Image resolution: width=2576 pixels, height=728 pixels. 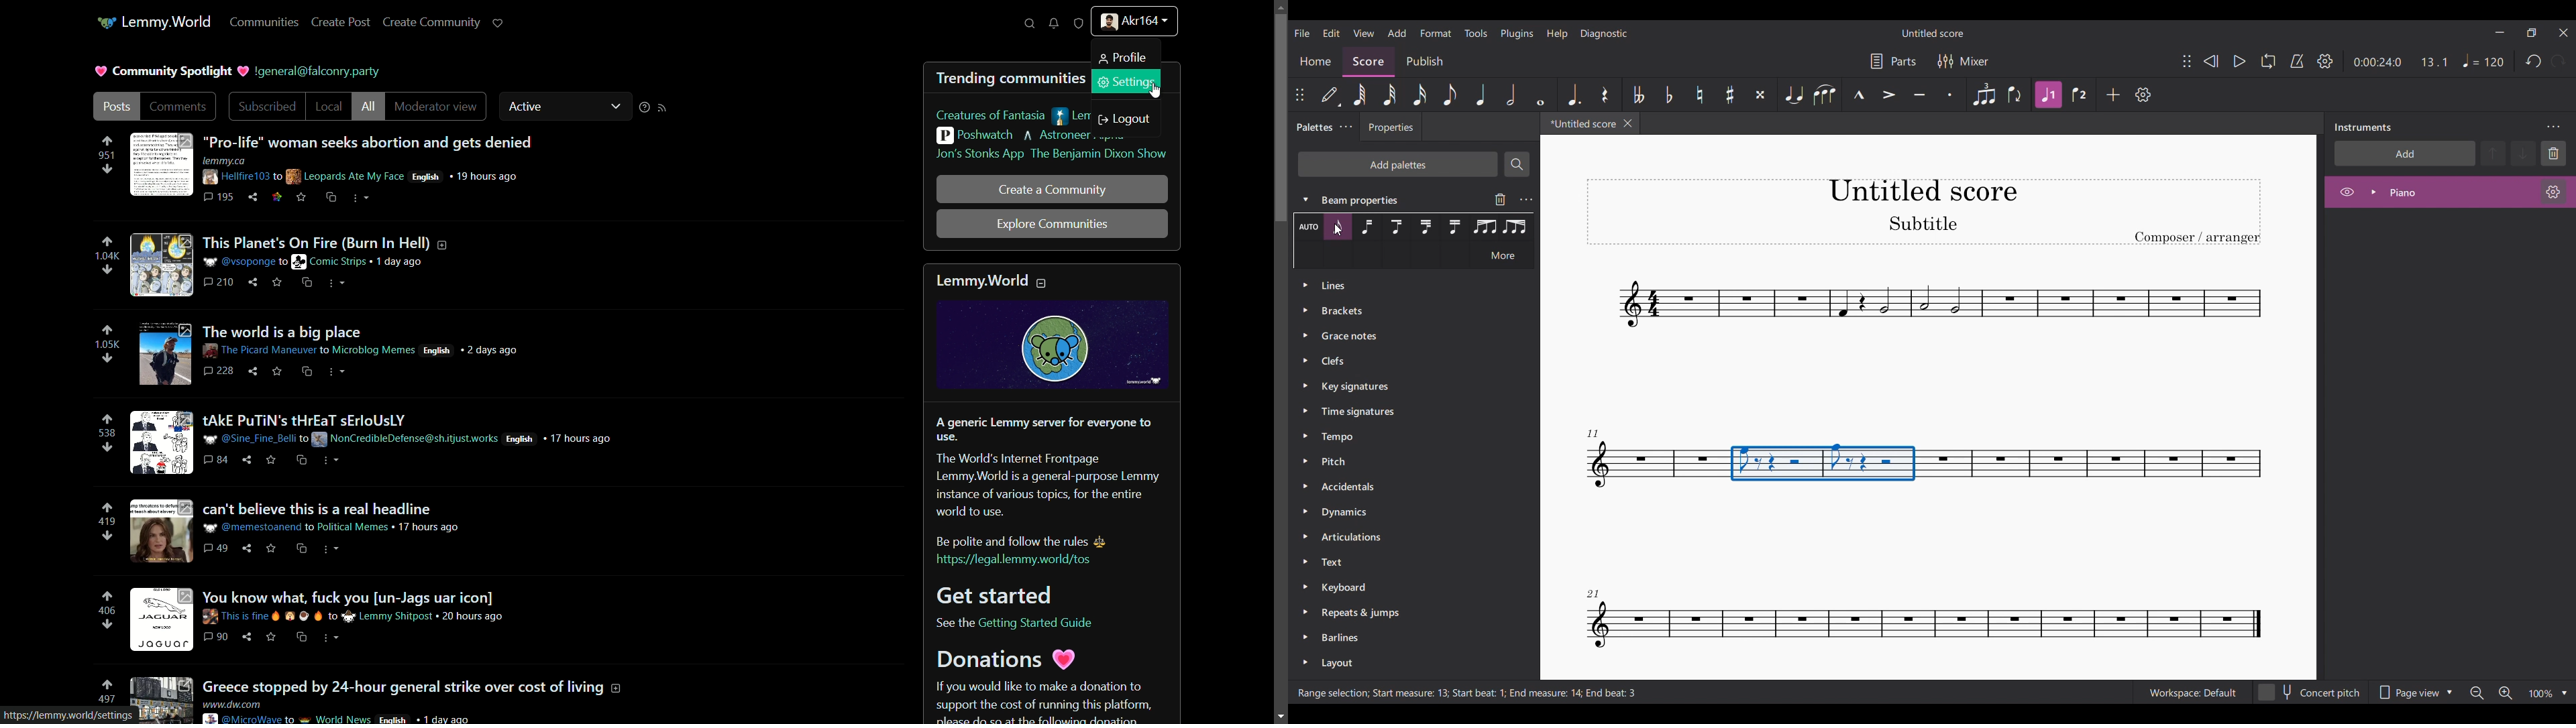 What do you see at coordinates (2373, 192) in the screenshot?
I see `Expand` at bounding box center [2373, 192].